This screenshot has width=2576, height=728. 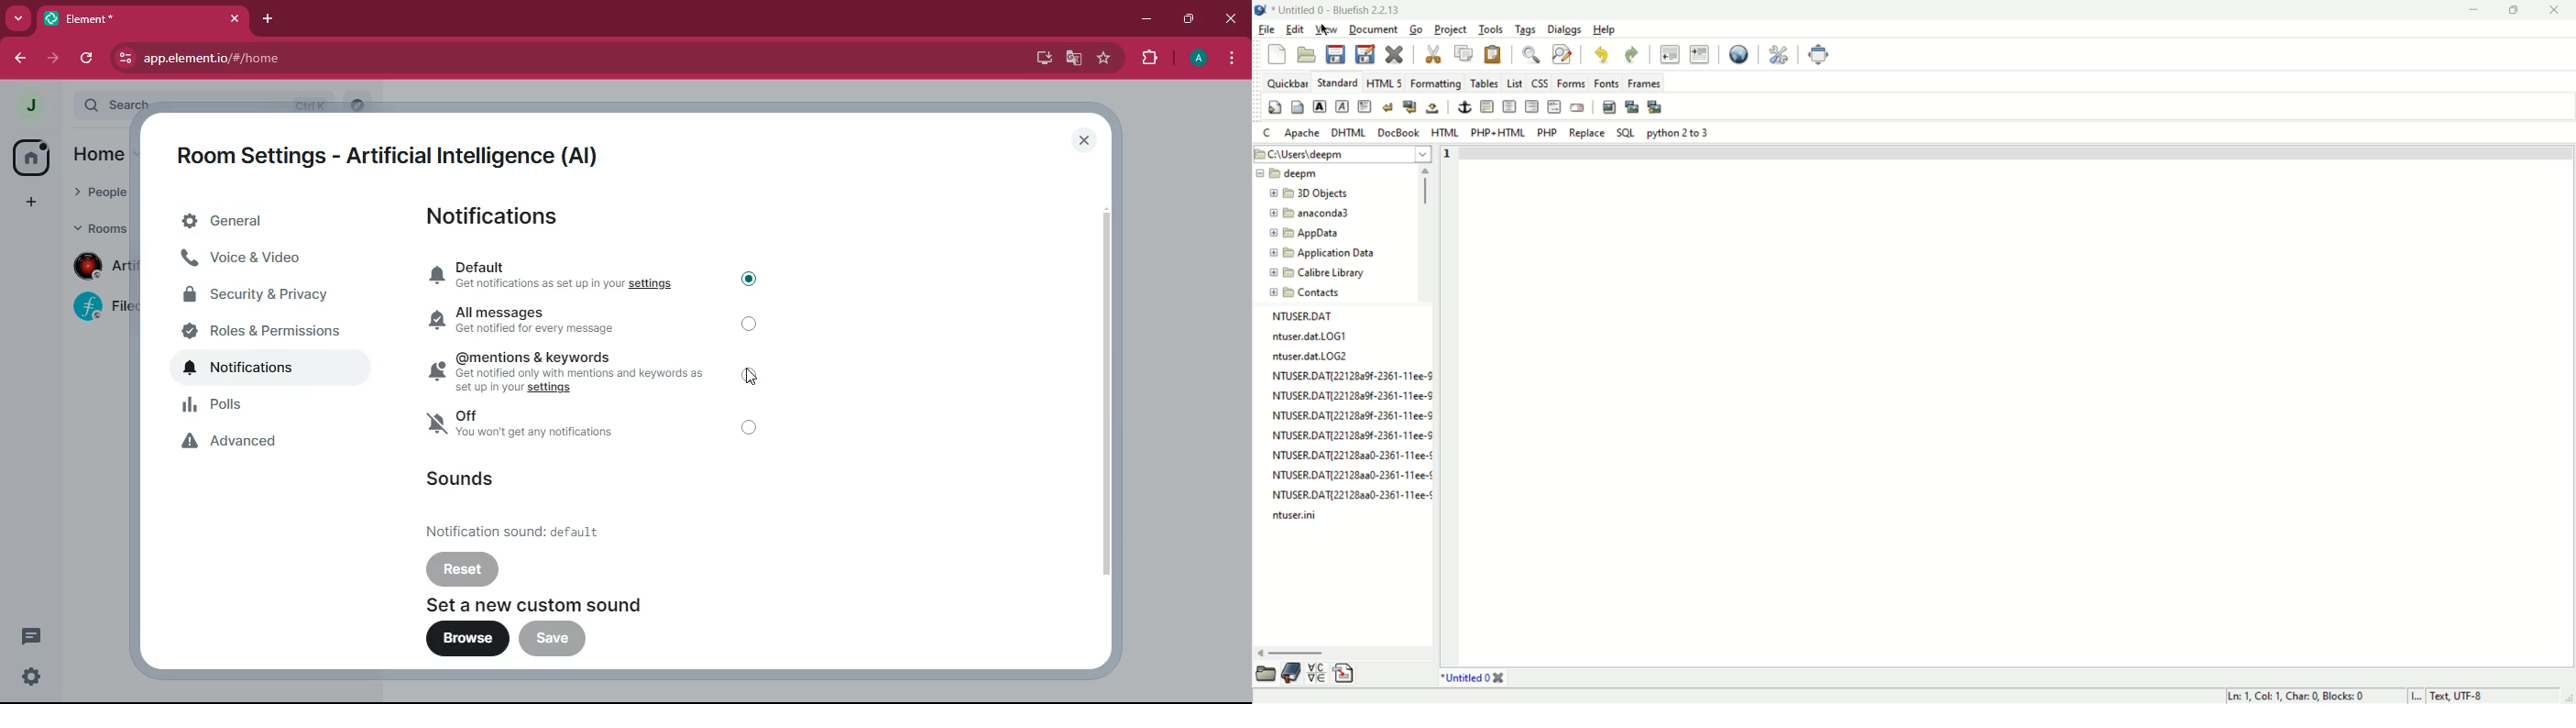 I want to click on search, so click(x=359, y=104).